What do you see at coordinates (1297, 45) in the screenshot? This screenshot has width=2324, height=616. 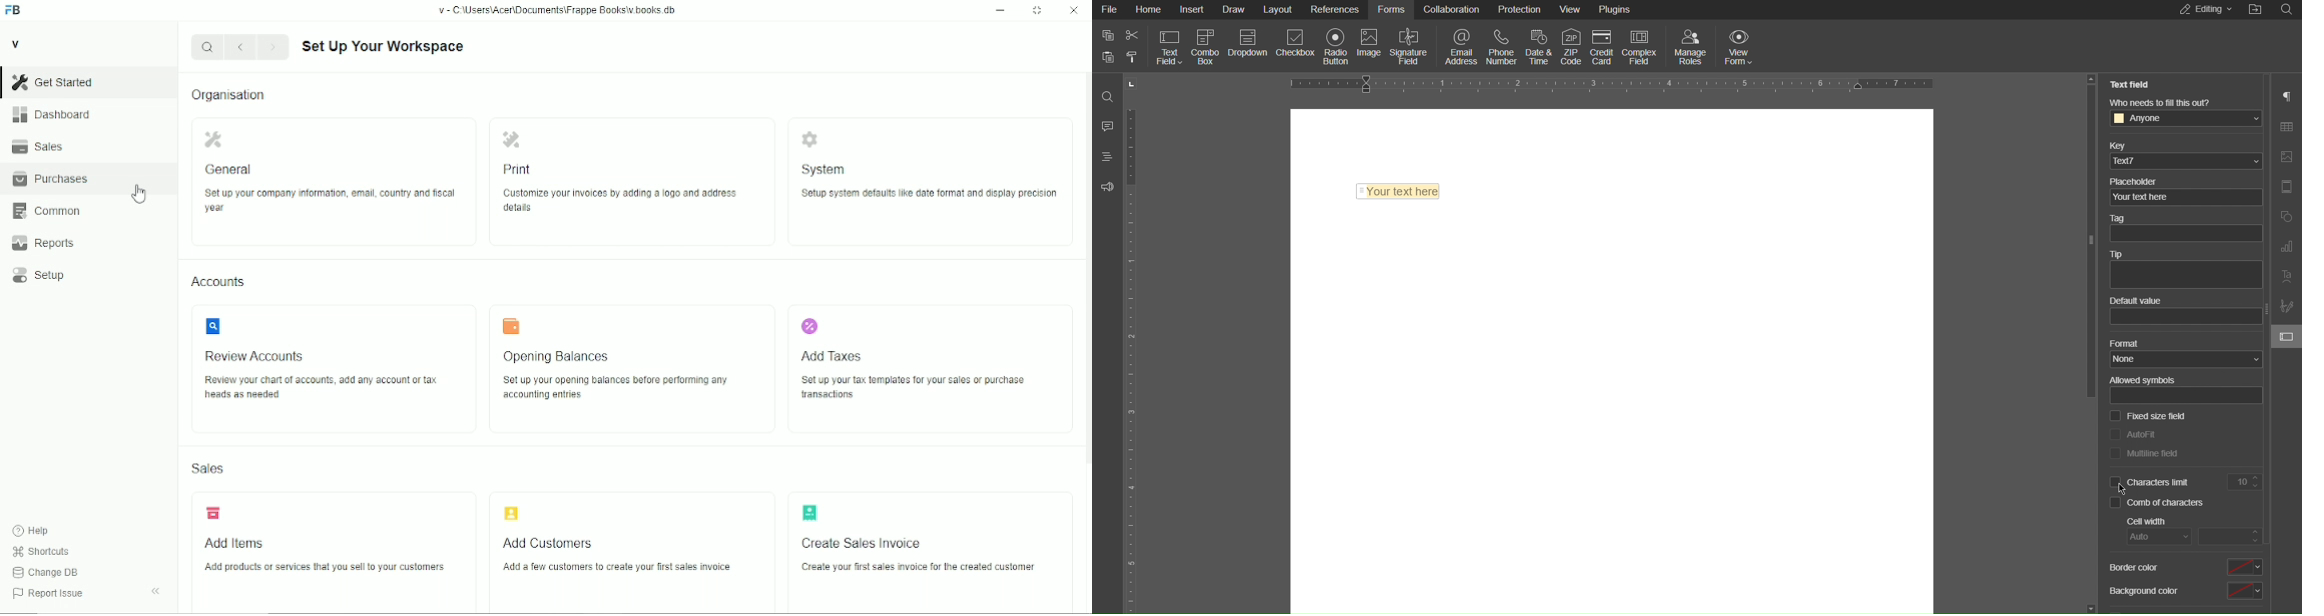 I see `Checkbox` at bounding box center [1297, 45].